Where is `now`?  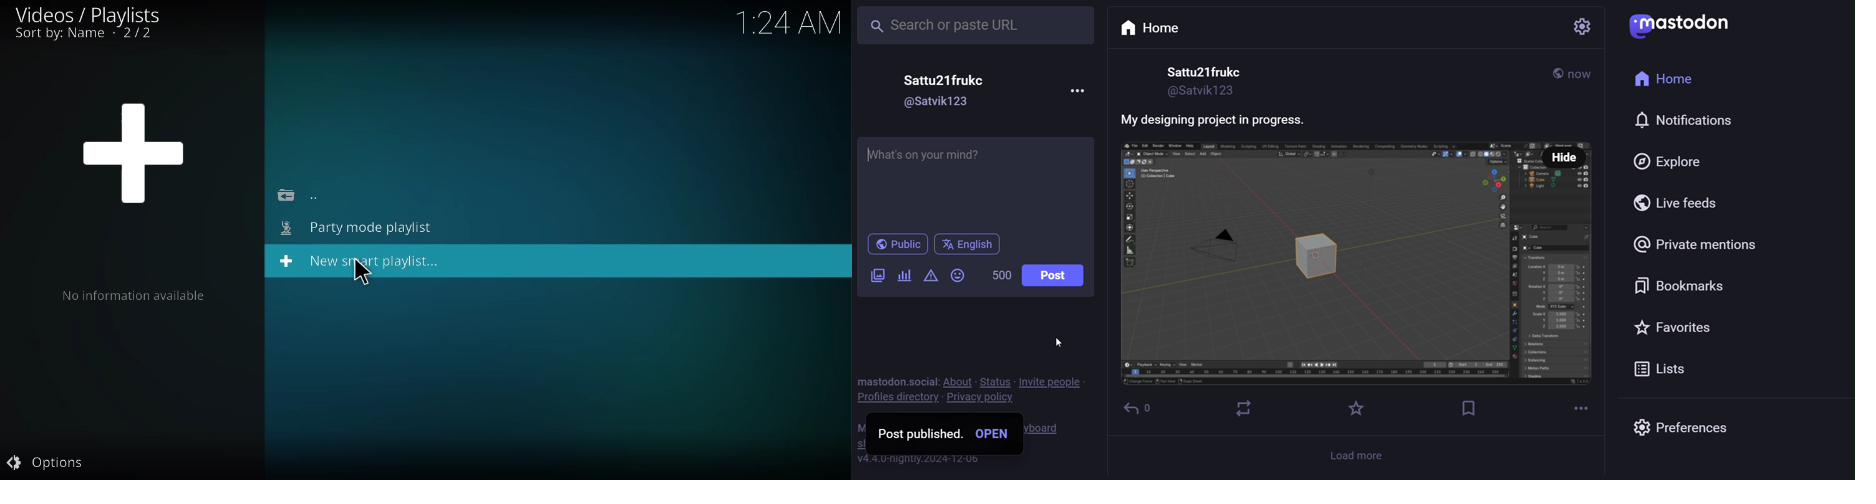 now is located at coordinates (1585, 75).